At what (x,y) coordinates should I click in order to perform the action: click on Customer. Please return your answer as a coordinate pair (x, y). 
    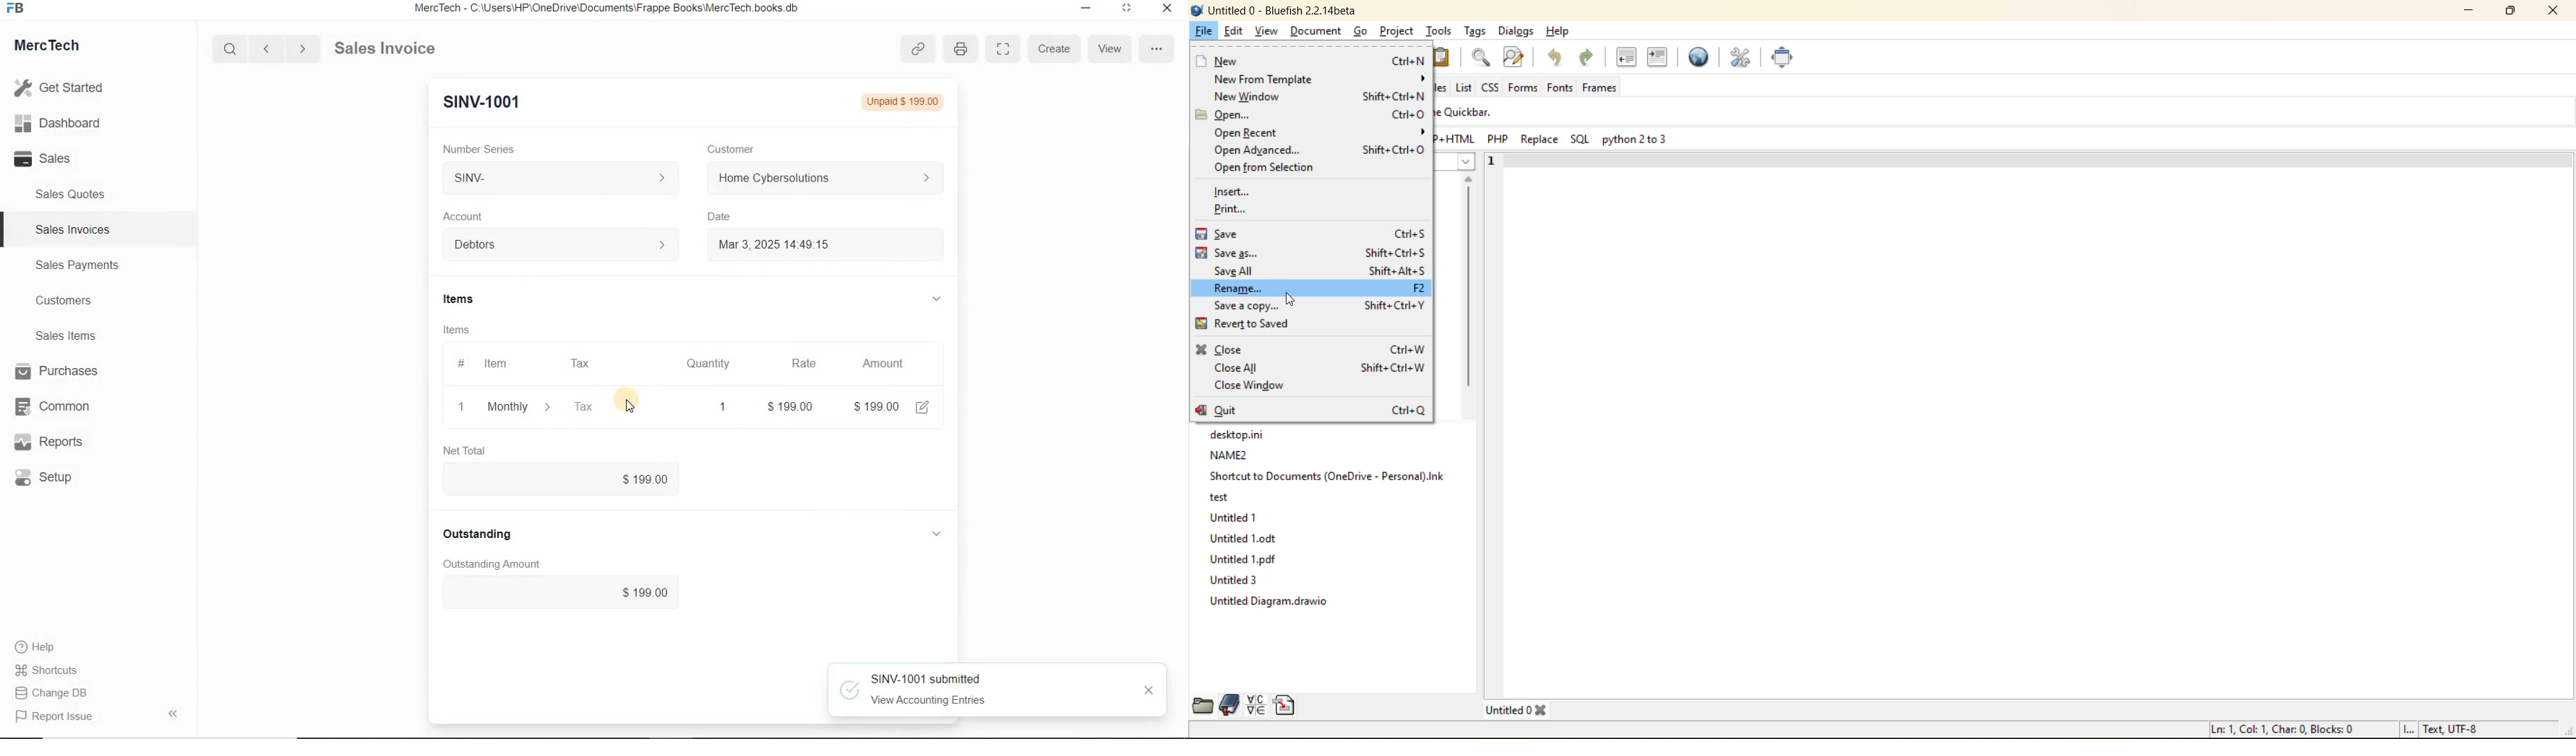
    Looking at the image, I should click on (736, 149).